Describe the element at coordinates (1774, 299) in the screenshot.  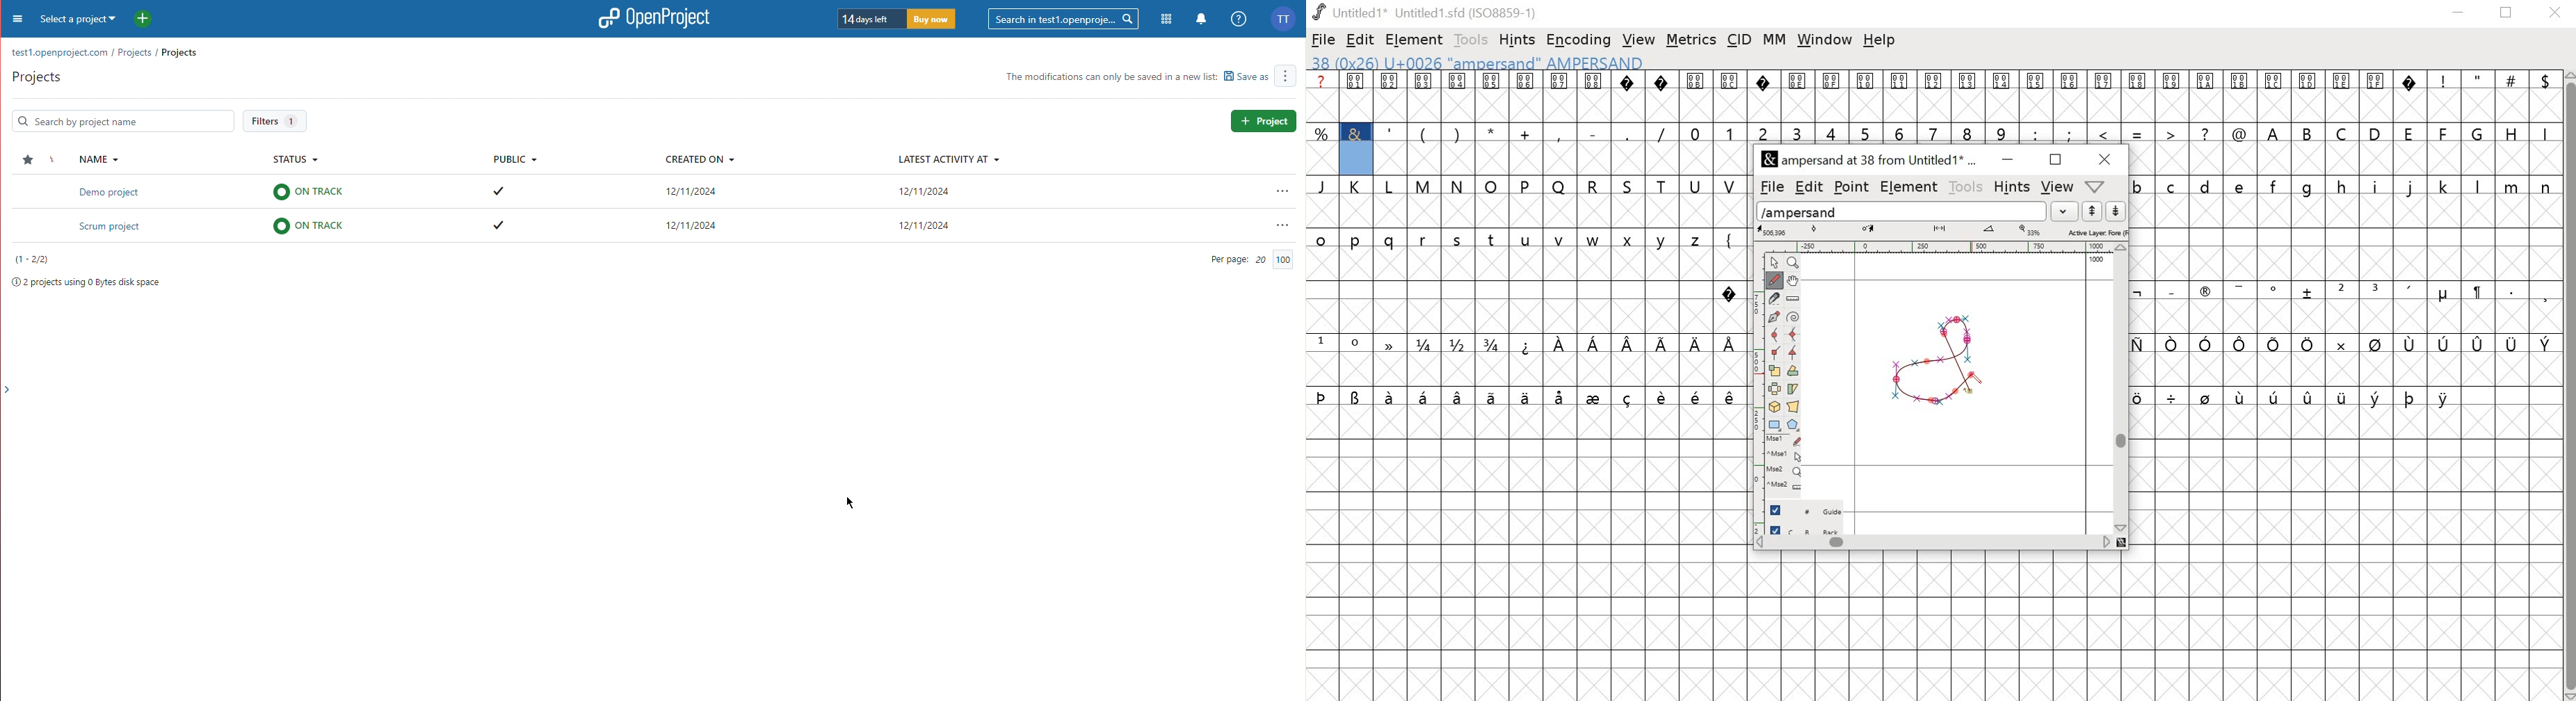
I see `cut splines in two` at that location.